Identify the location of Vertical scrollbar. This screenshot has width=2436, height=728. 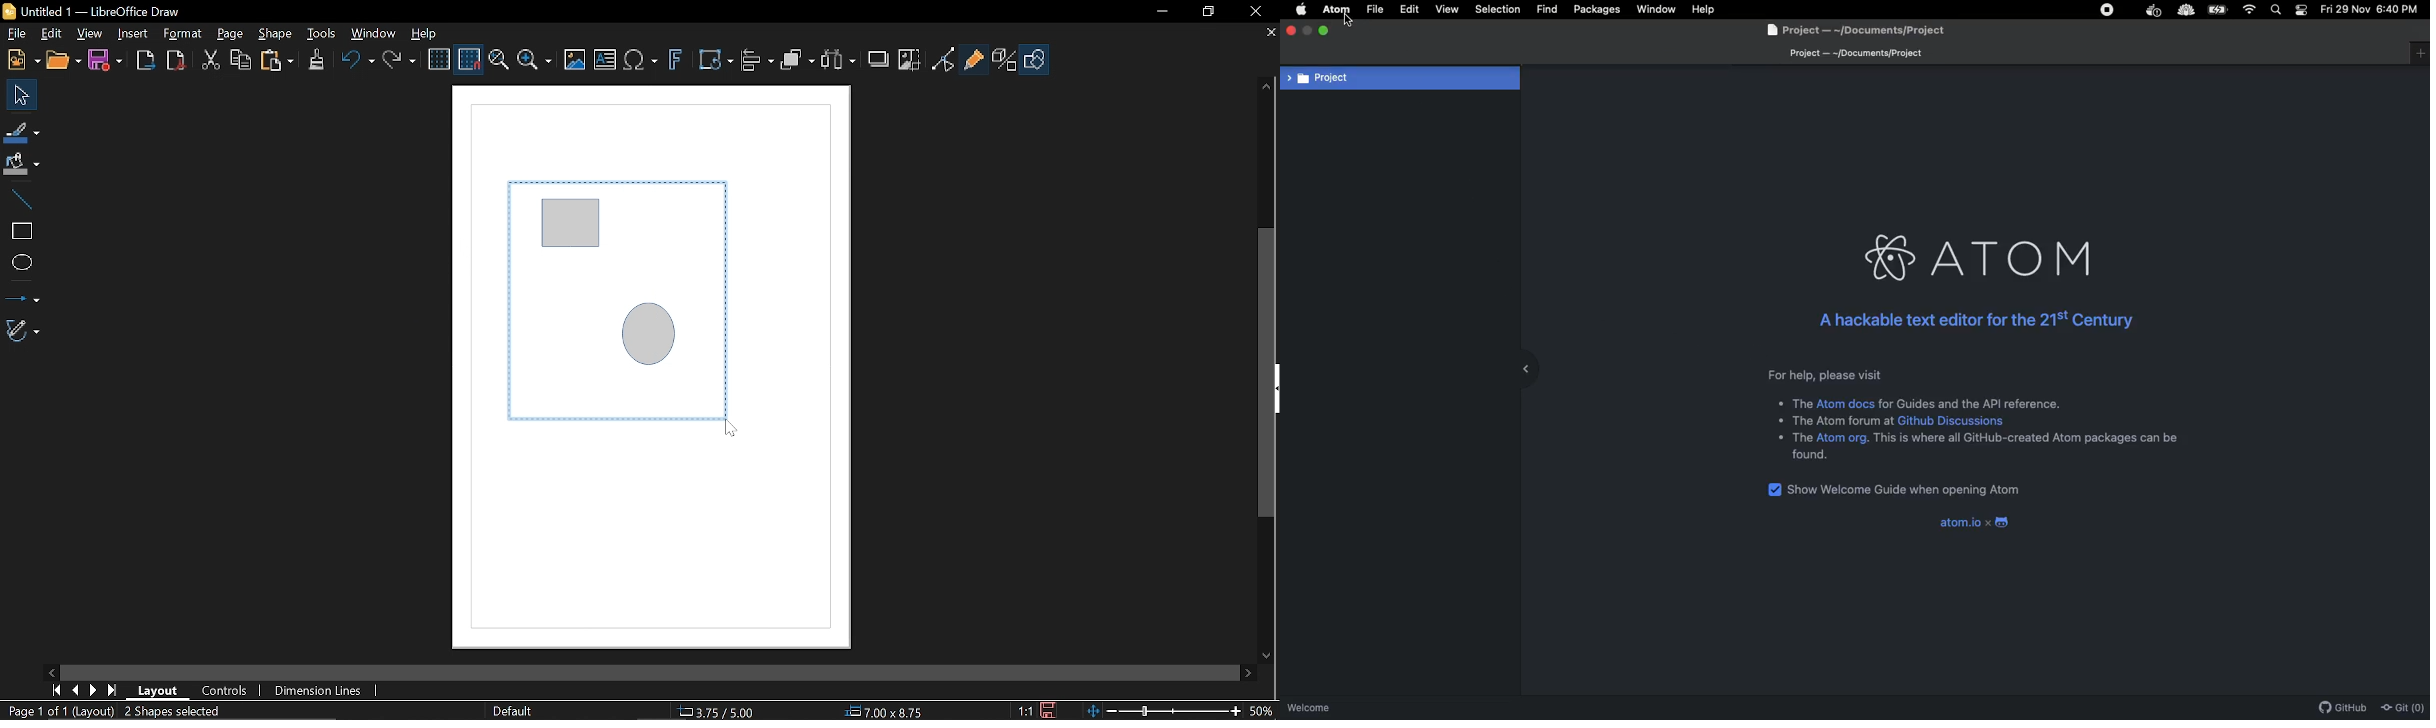
(1267, 374).